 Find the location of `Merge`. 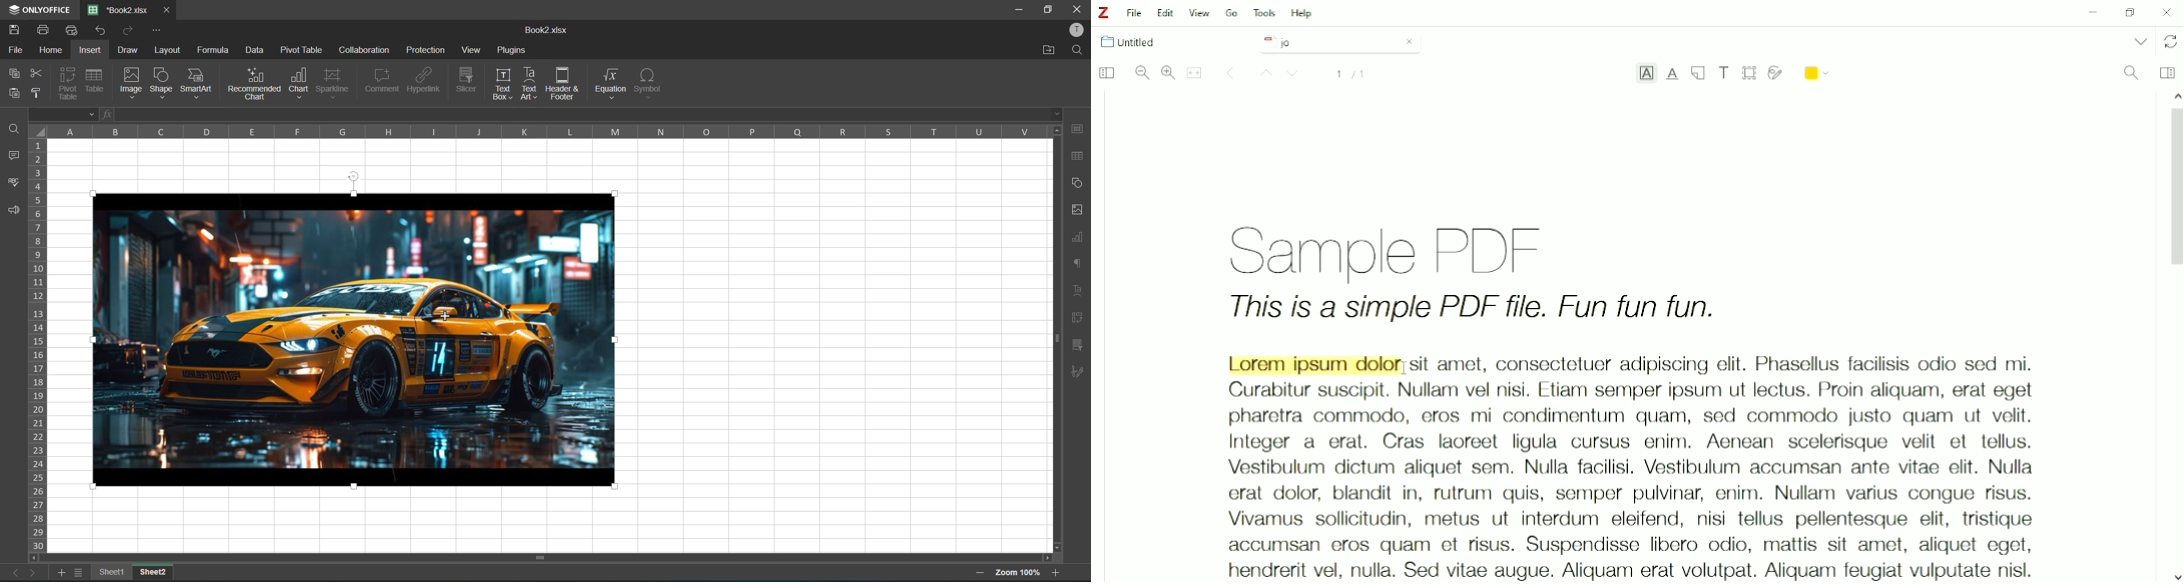

Merge is located at coordinates (1195, 73).